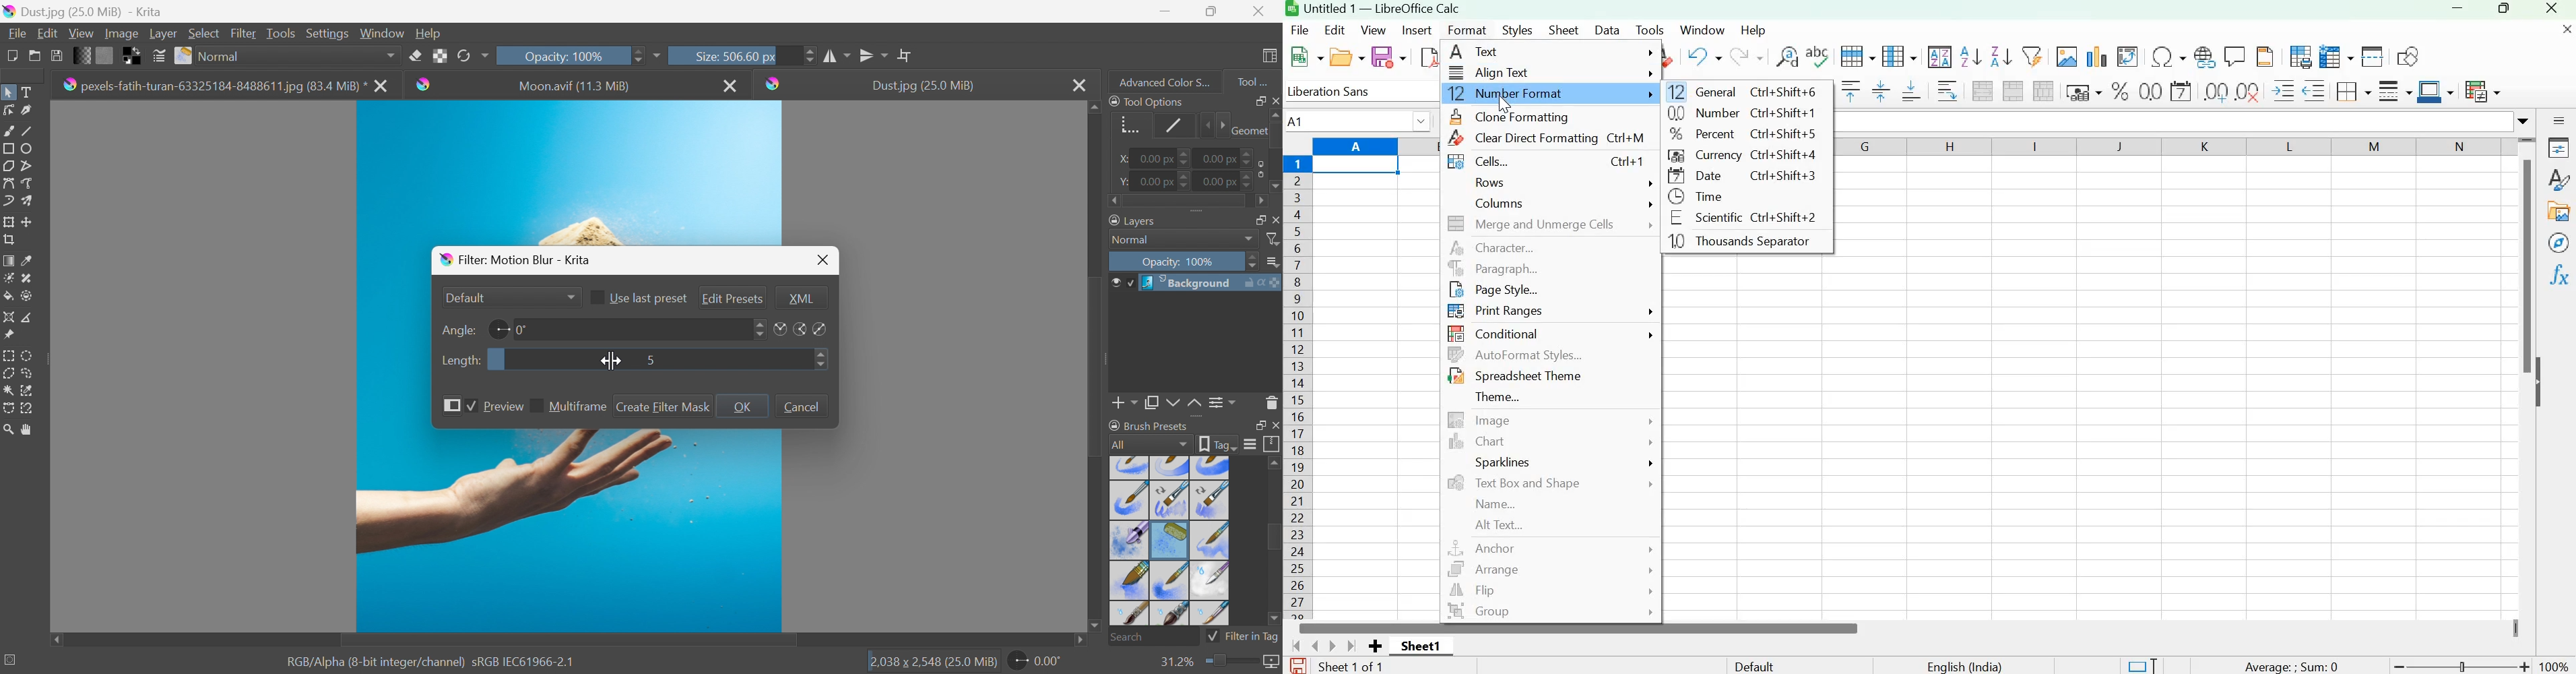 This screenshot has height=700, width=2576. I want to click on Freehand path tool, so click(28, 183).